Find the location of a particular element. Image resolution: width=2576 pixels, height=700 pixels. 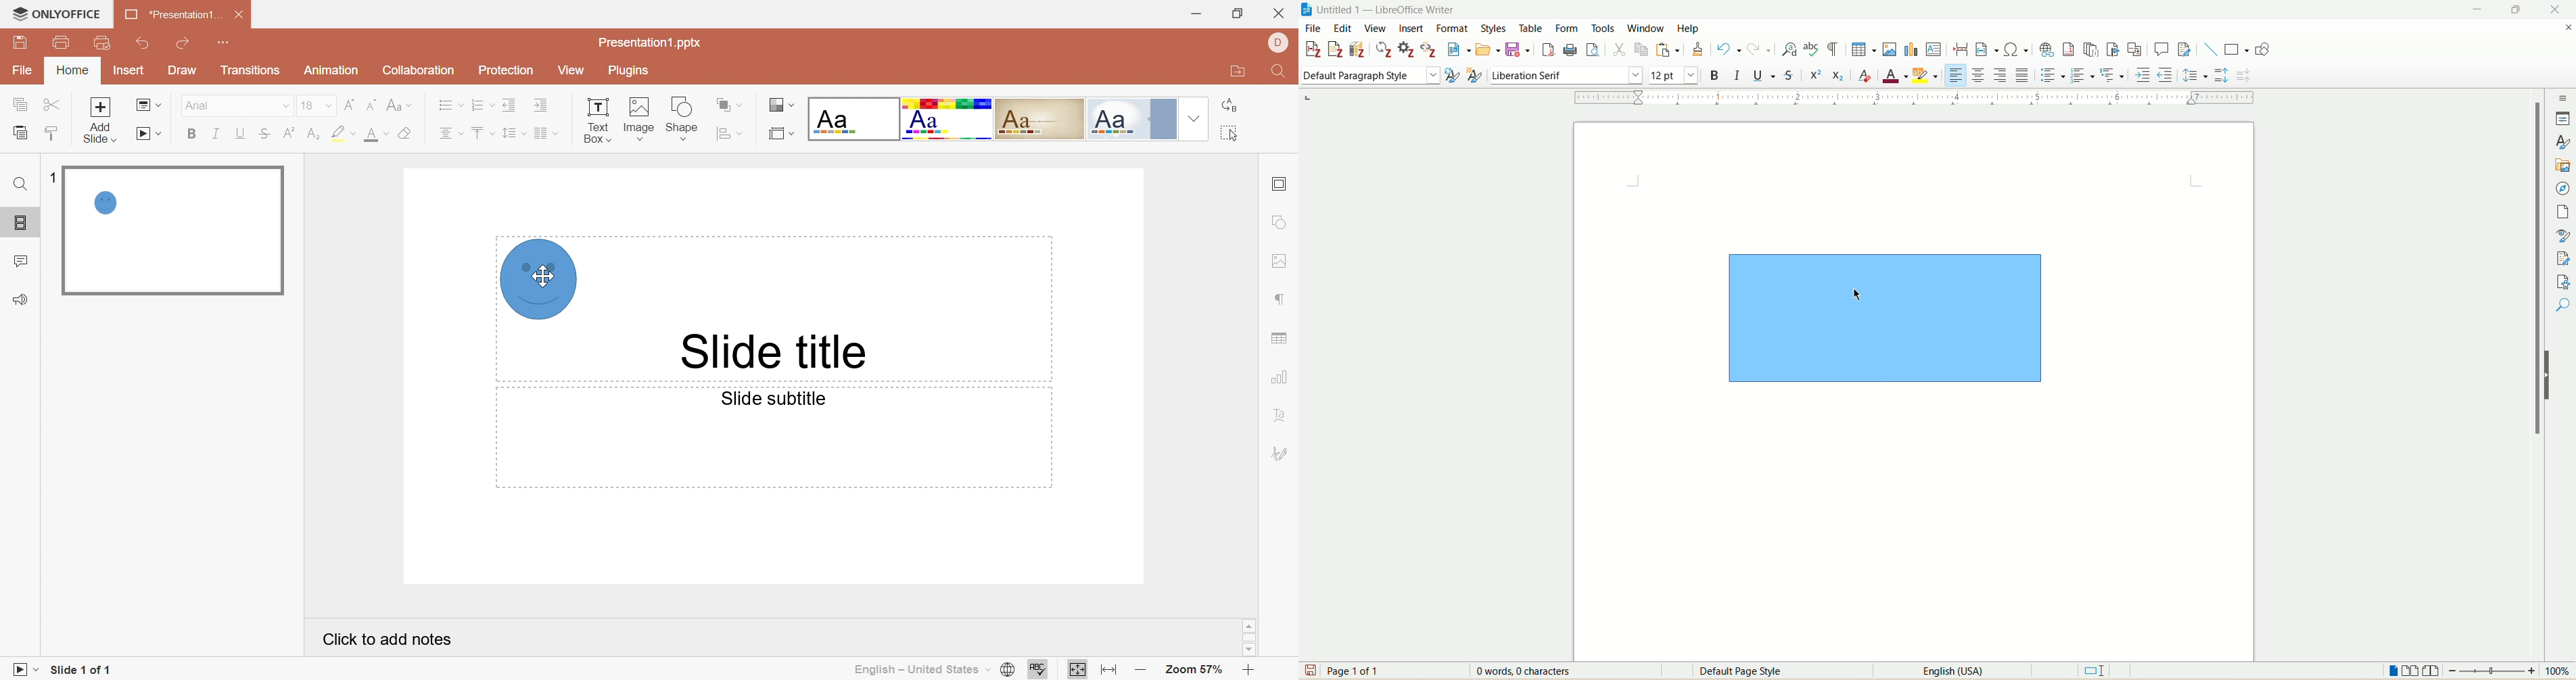

*Presentation1 is located at coordinates (171, 16).